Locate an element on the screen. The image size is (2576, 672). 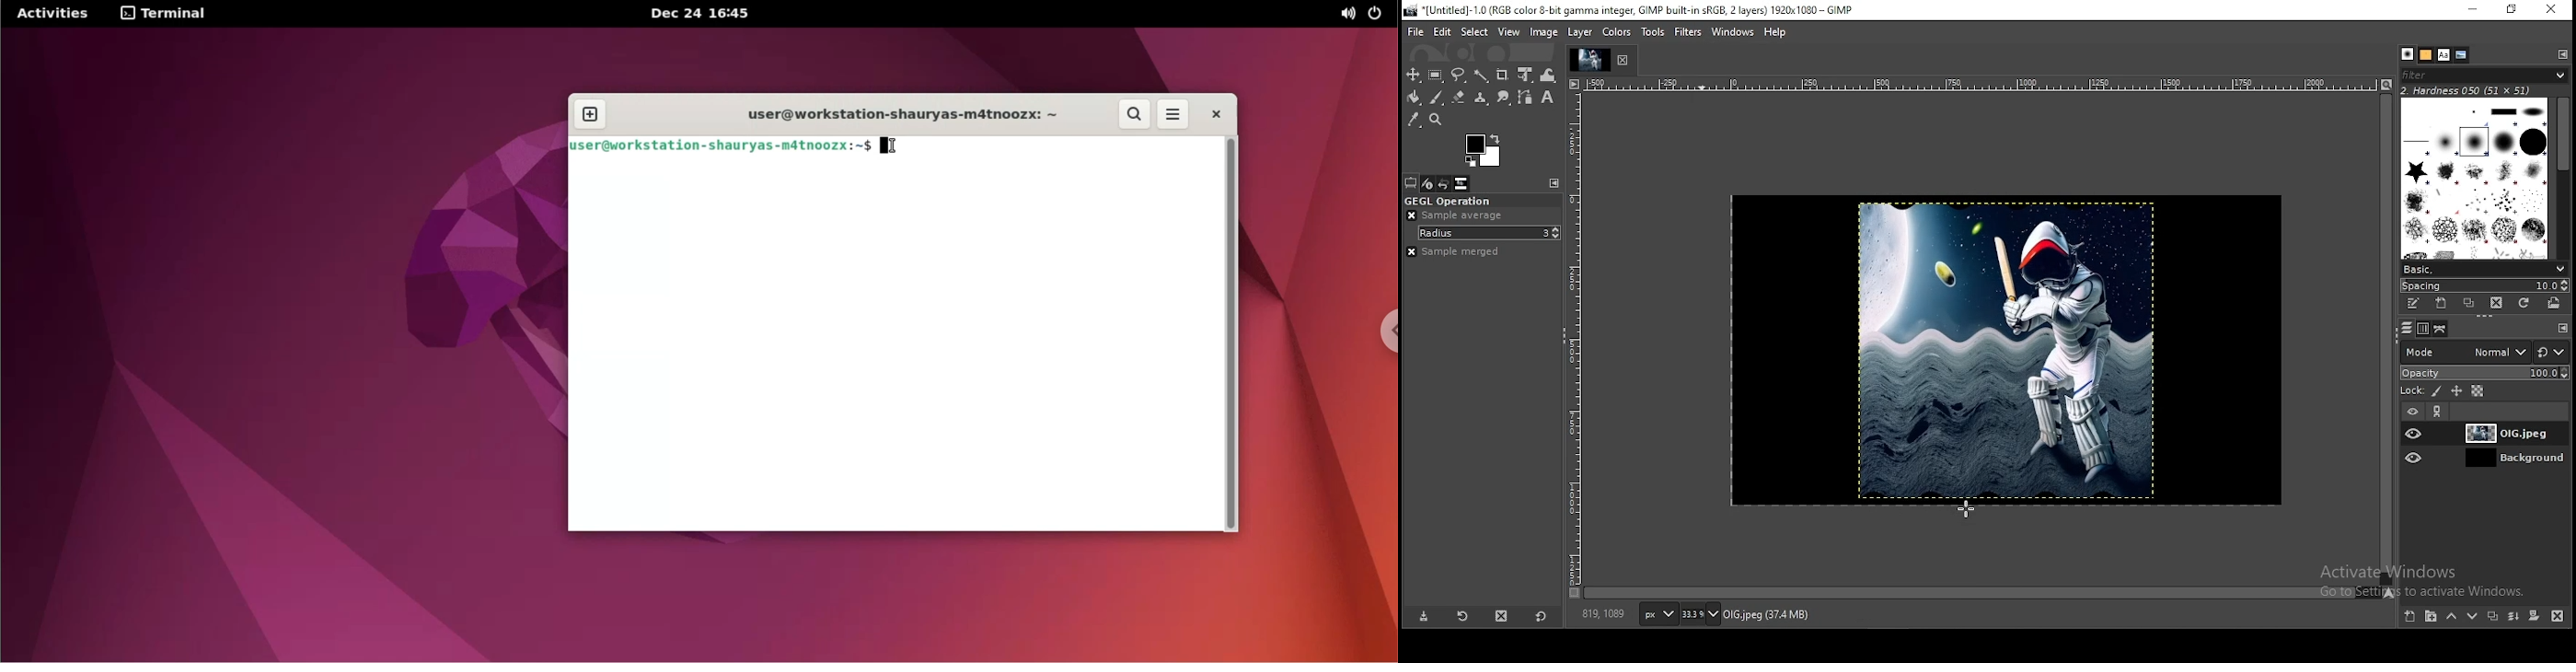
scroll bar is located at coordinates (1981, 593).